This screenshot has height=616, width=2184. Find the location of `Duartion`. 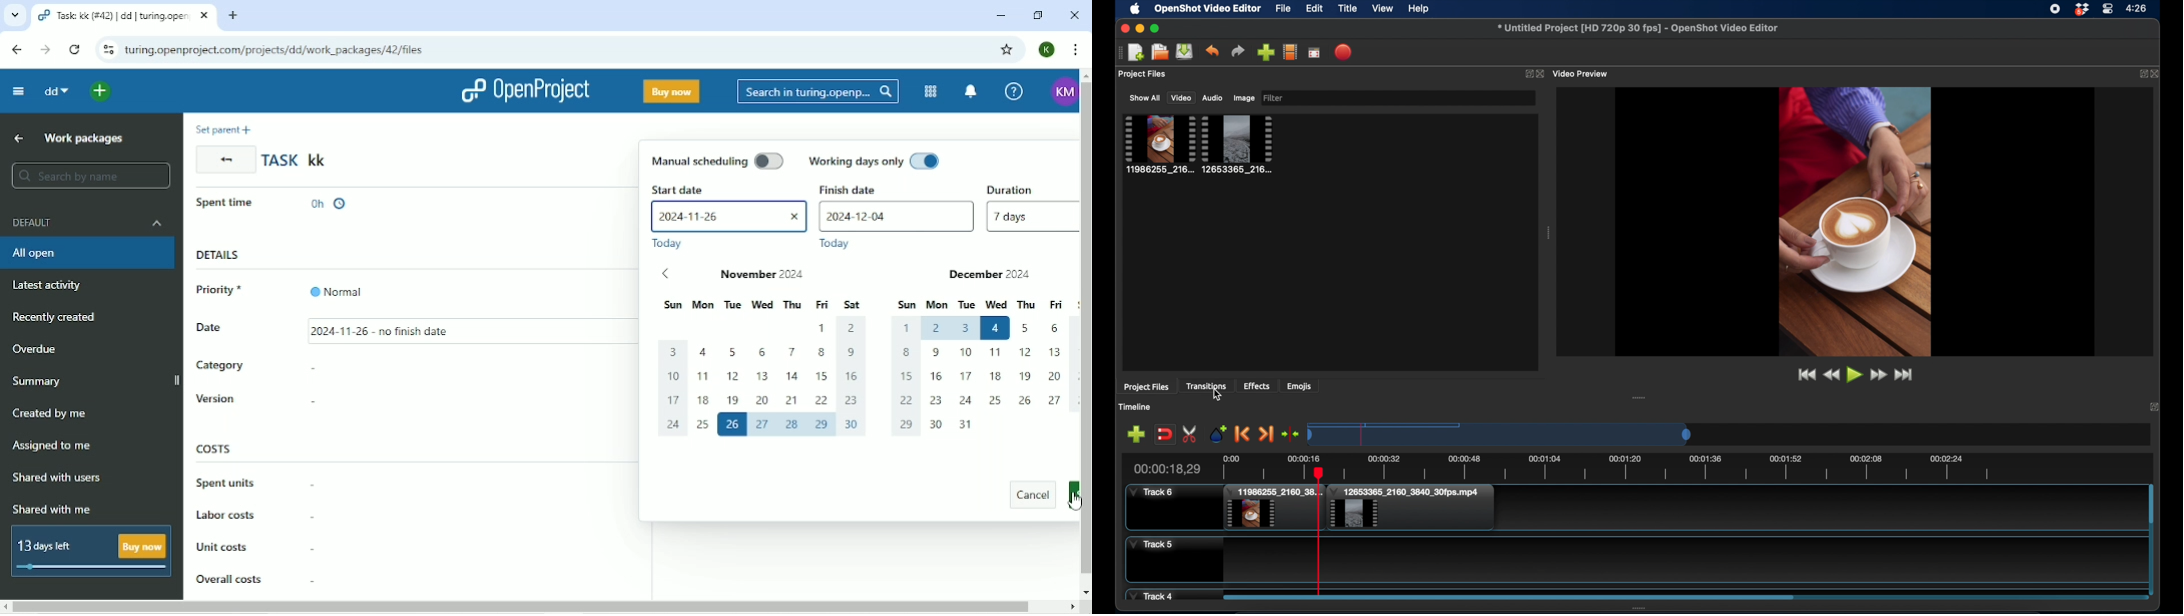

Duartion is located at coordinates (1029, 188).